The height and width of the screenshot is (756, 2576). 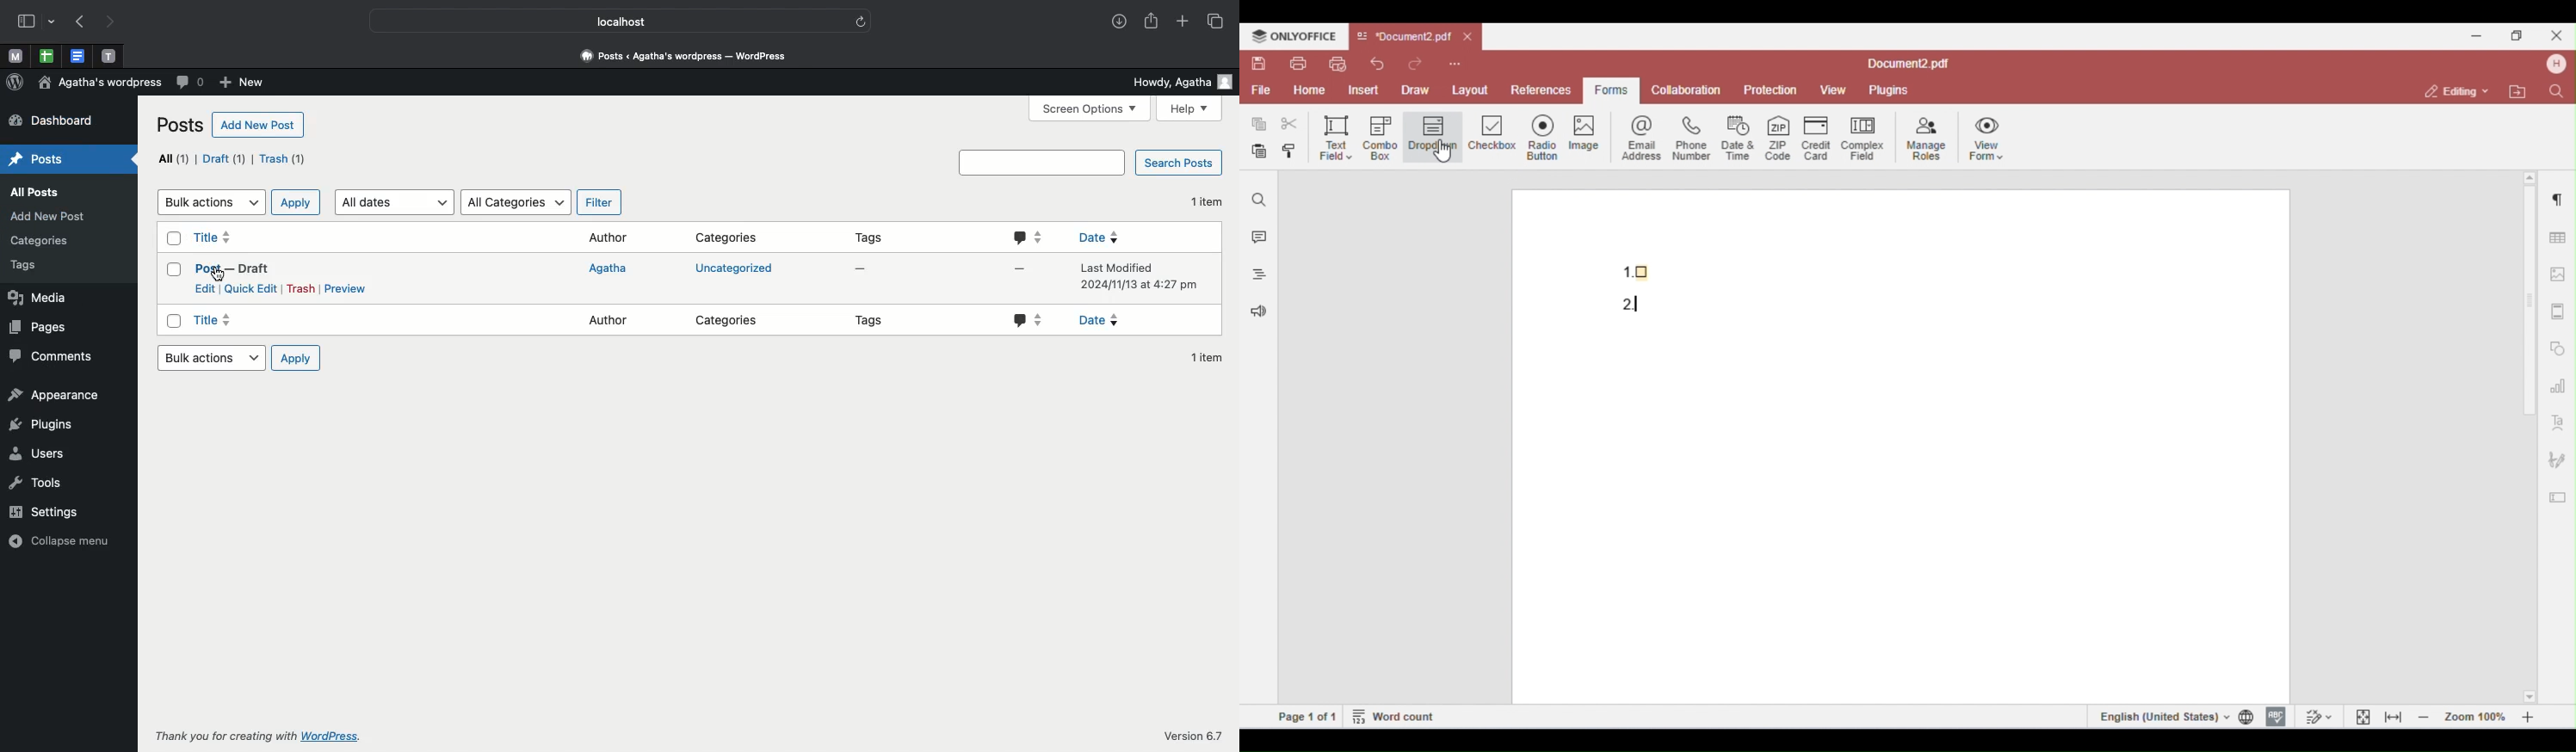 What do you see at coordinates (1020, 269) in the screenshot?
I see `-` at bounding box center [1020, 269].